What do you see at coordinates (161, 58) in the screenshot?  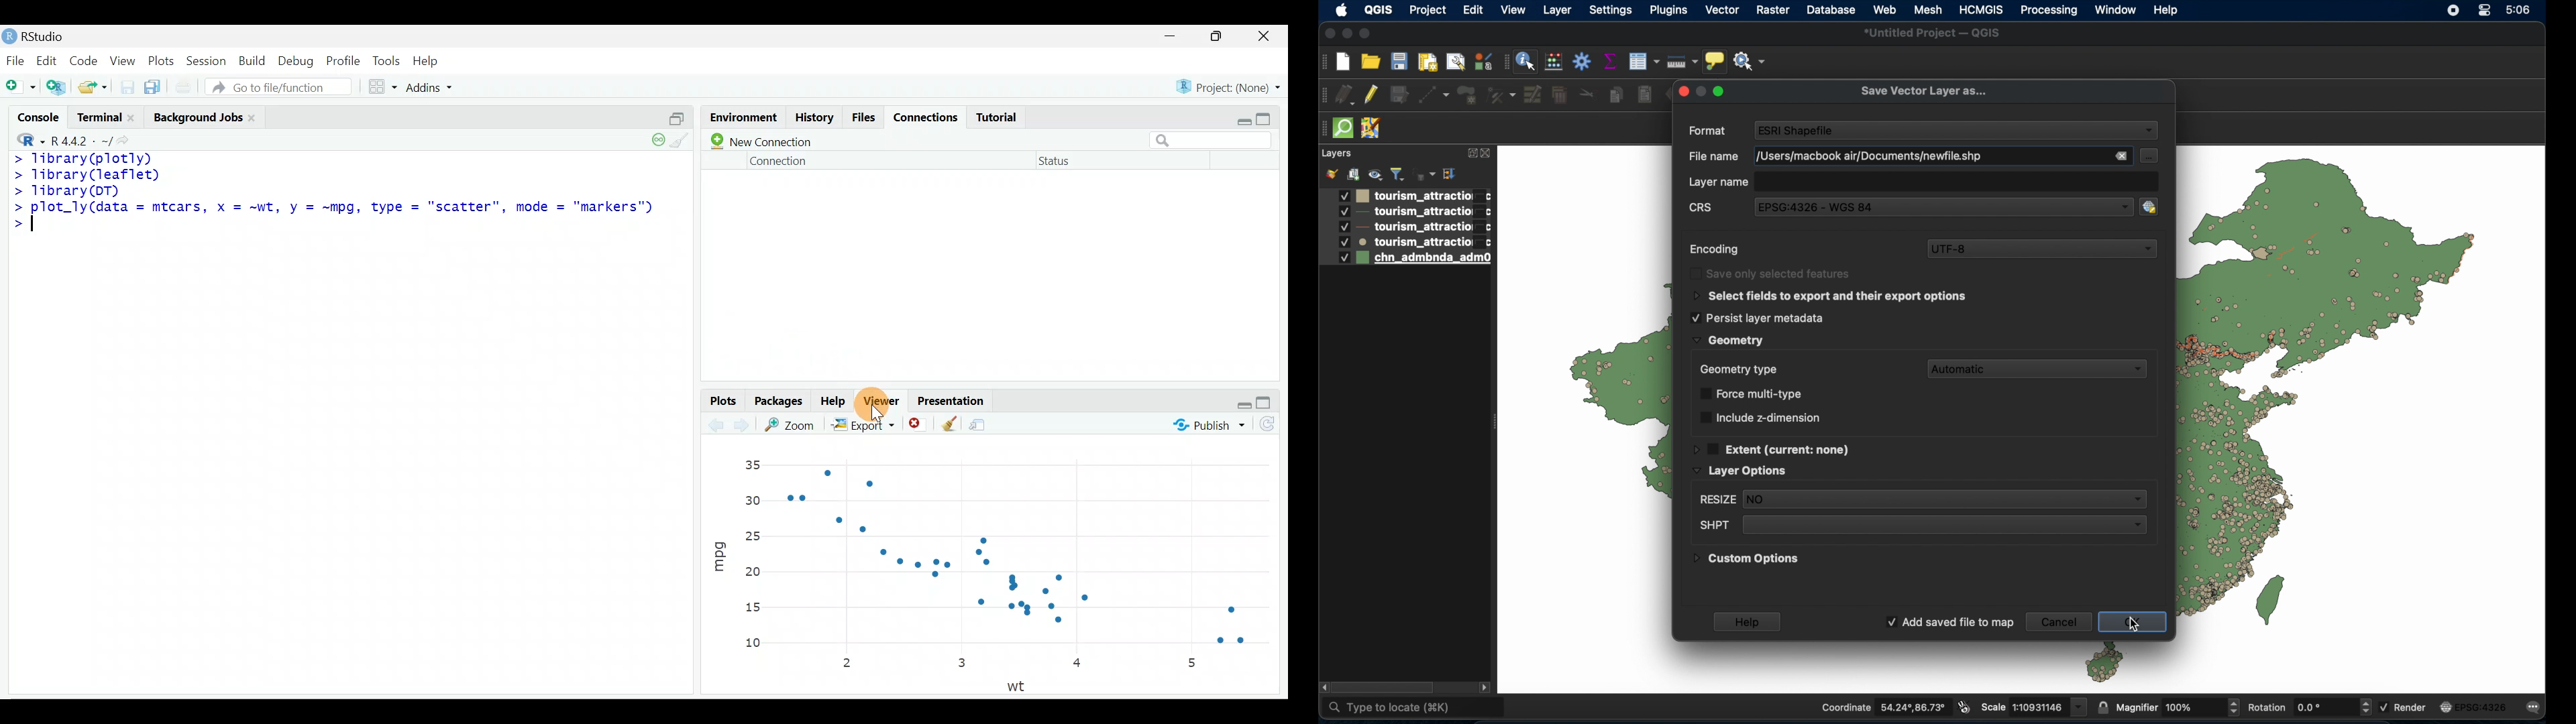 I see `Plots` at bounding box center [161, 58].